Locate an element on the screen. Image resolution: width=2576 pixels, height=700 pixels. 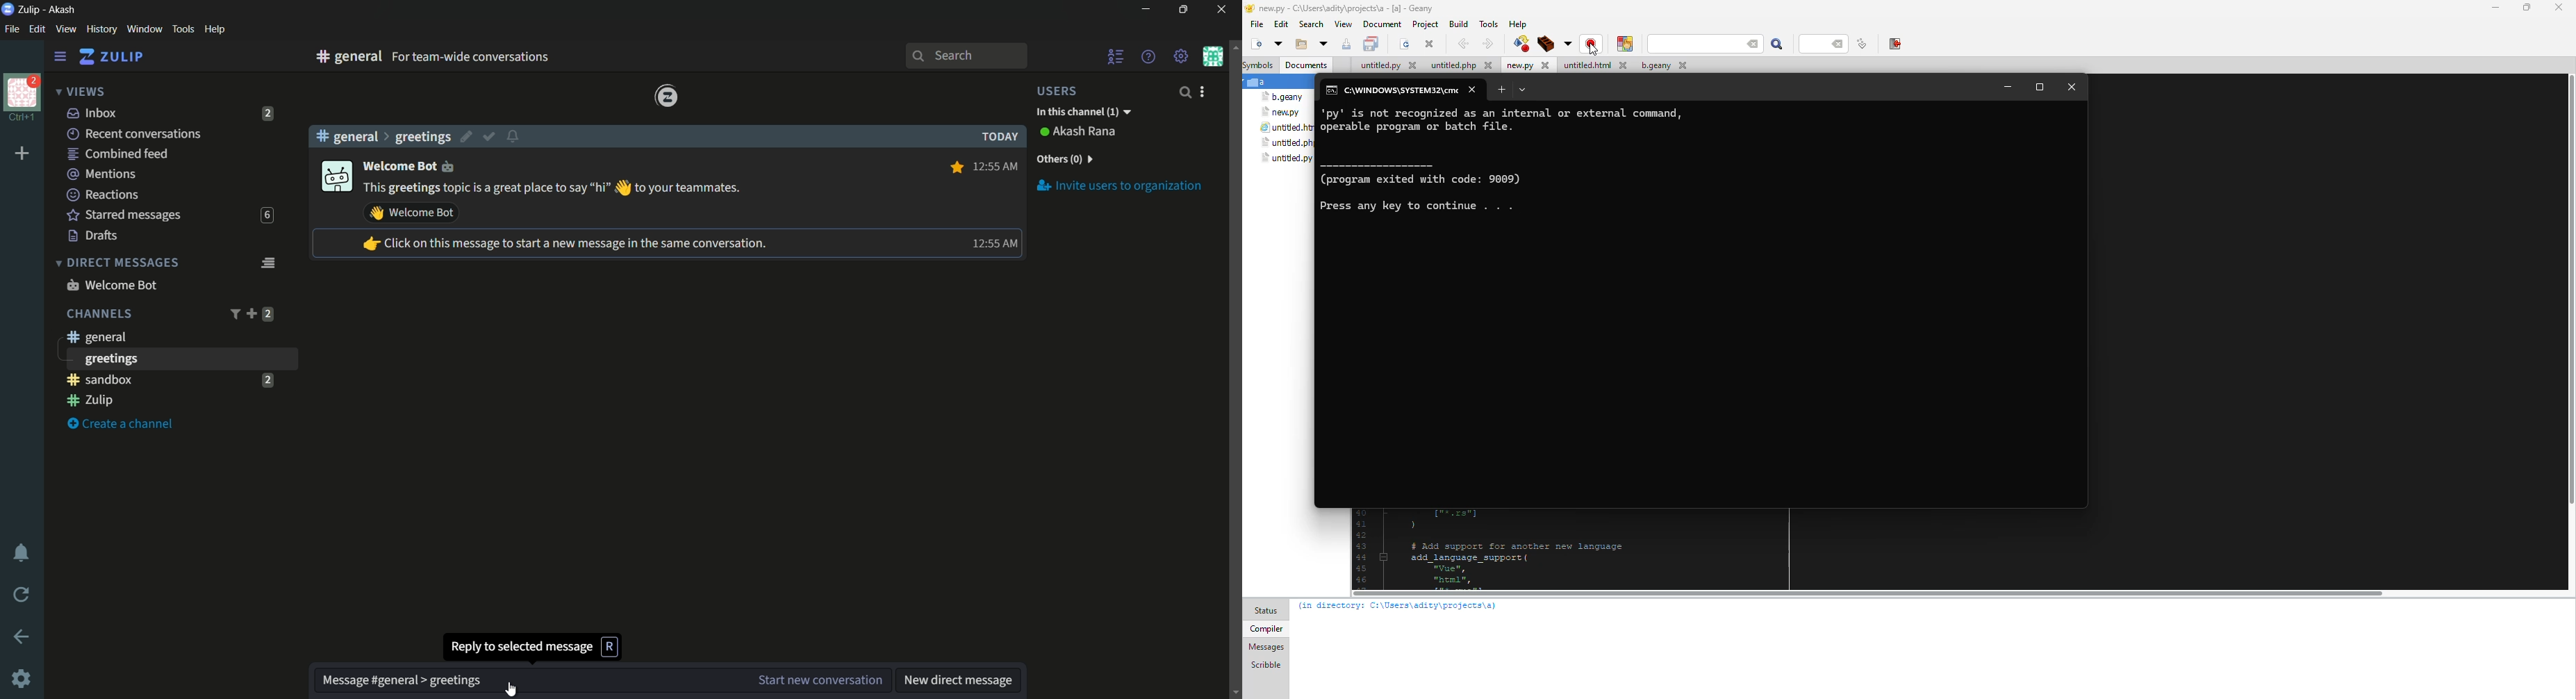
settings is located at coordinates (23, 680).